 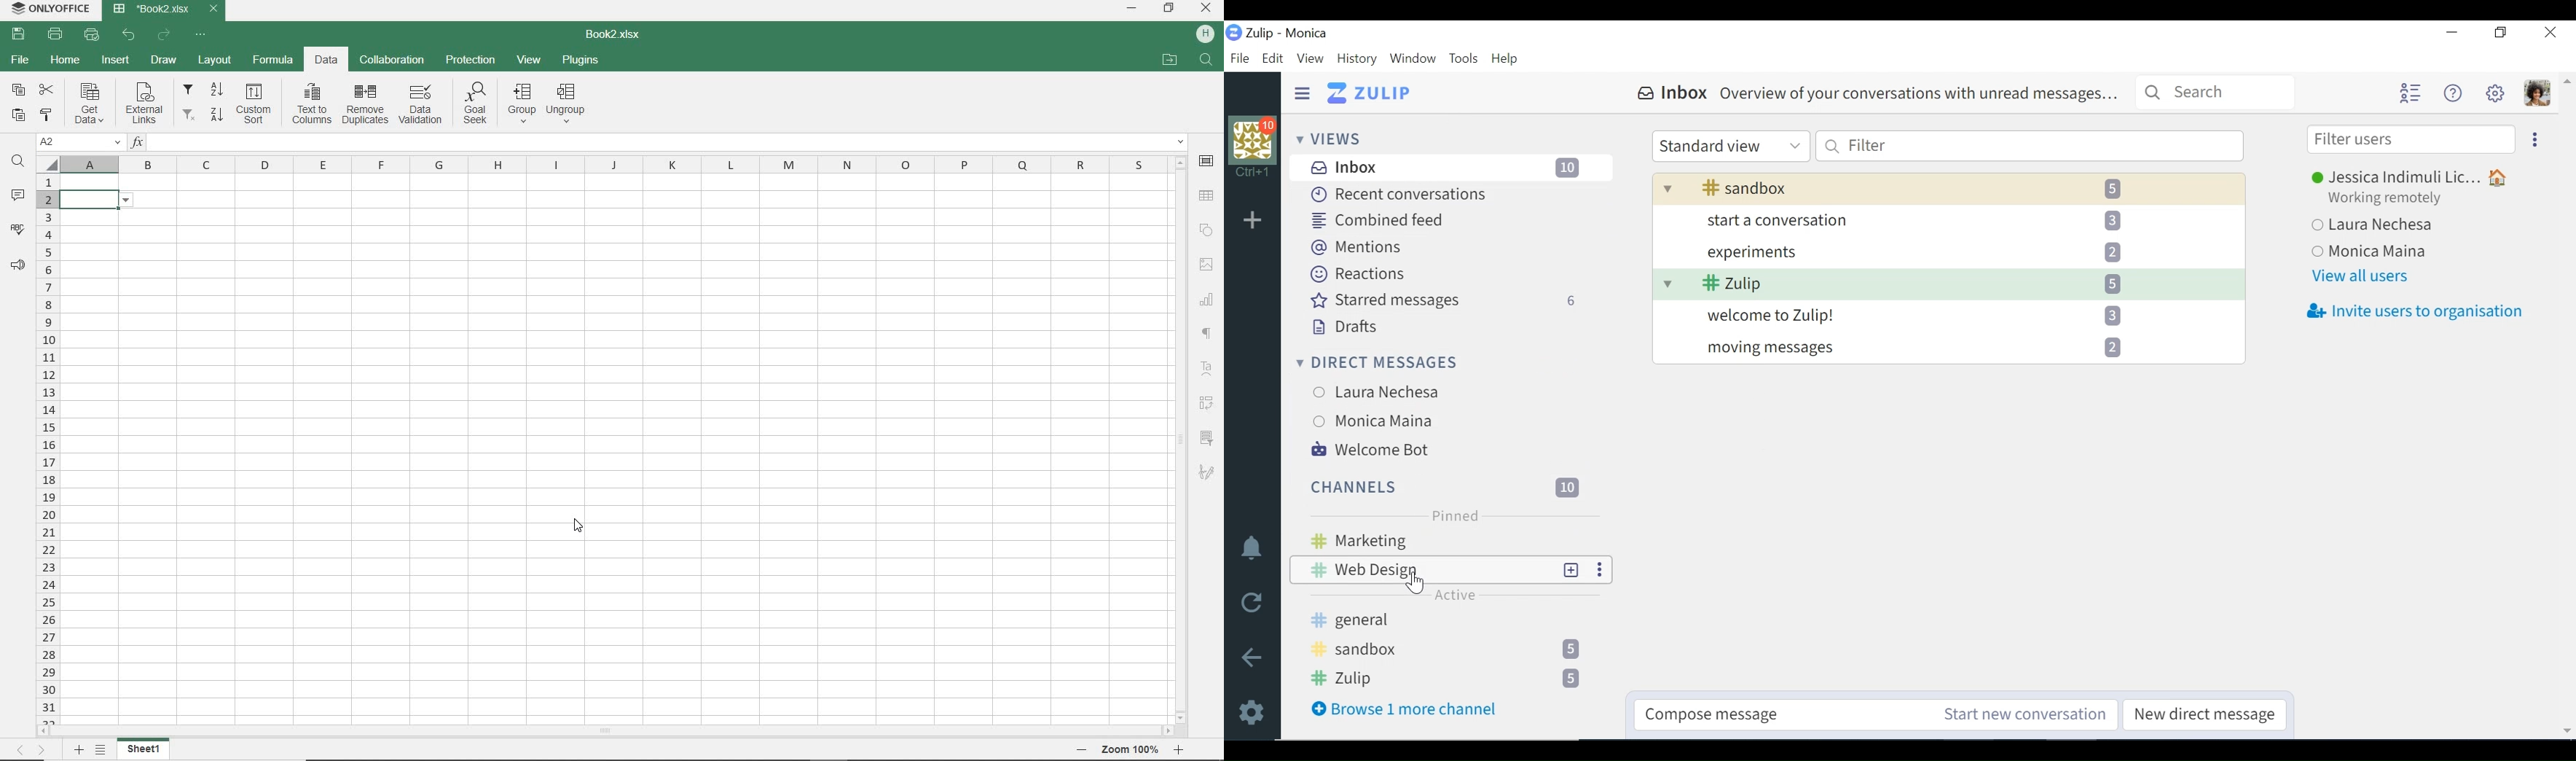 I want to click on FIND, so click(x=17, y=163).